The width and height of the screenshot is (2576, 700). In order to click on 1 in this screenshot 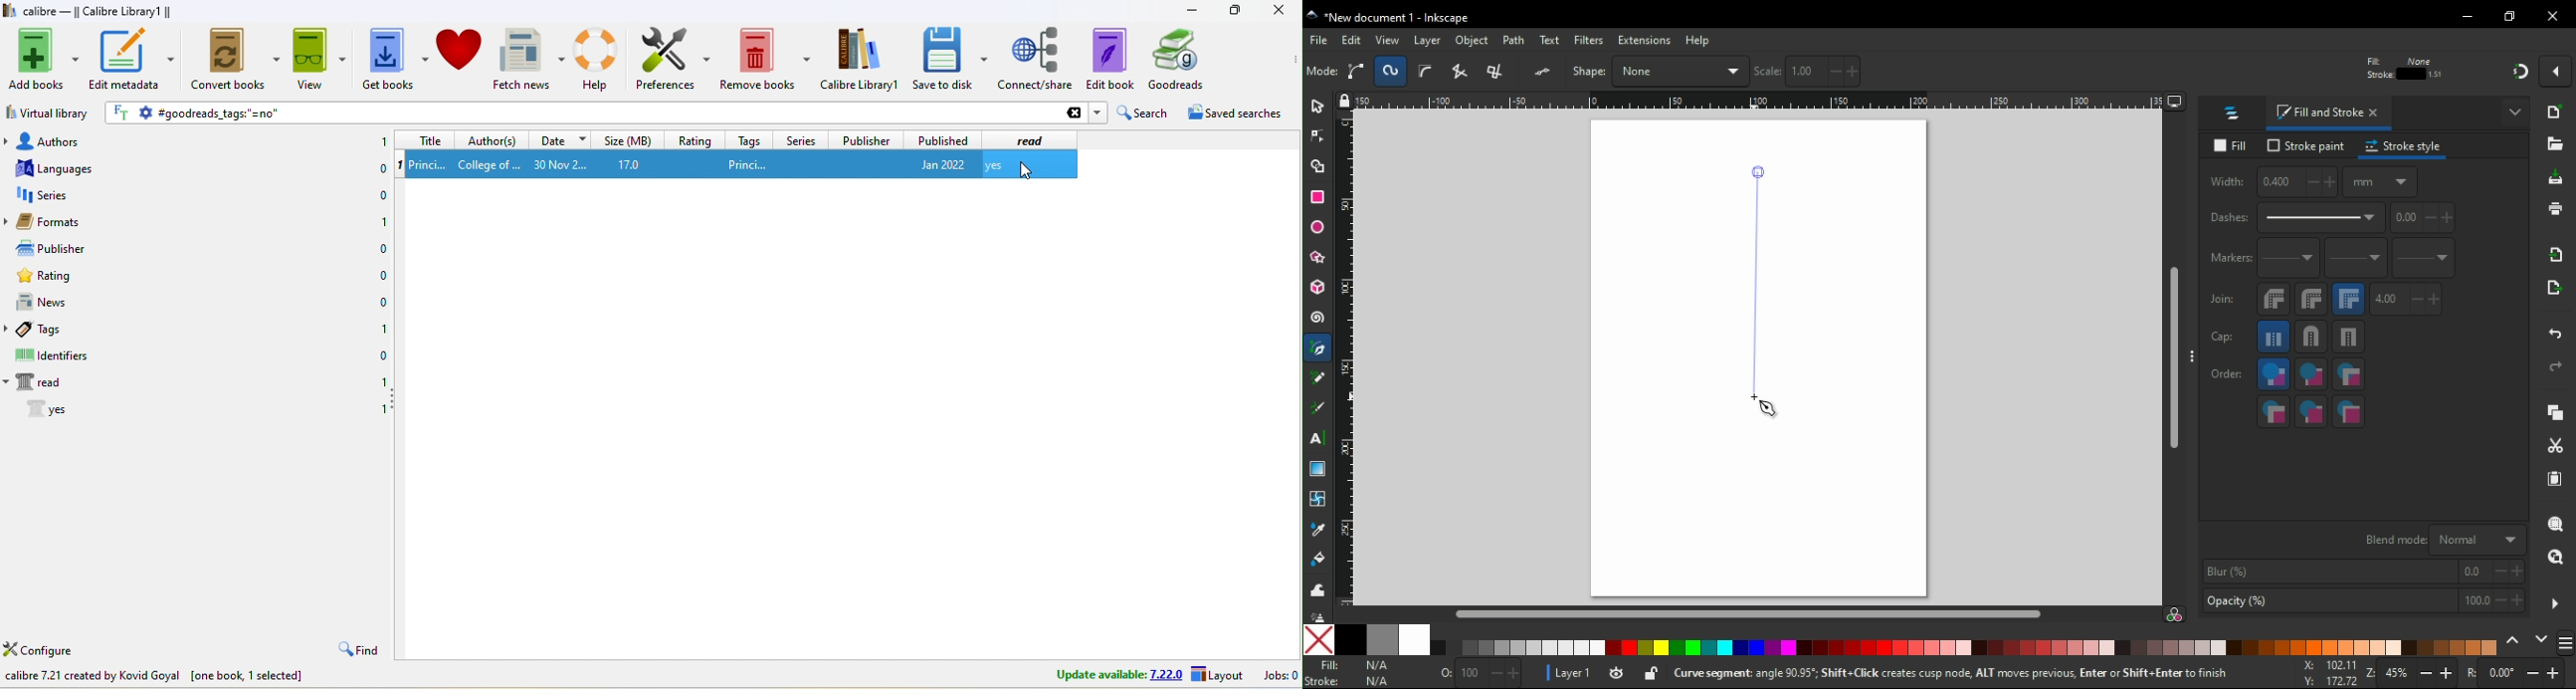, I will do `click(383, 221)`.